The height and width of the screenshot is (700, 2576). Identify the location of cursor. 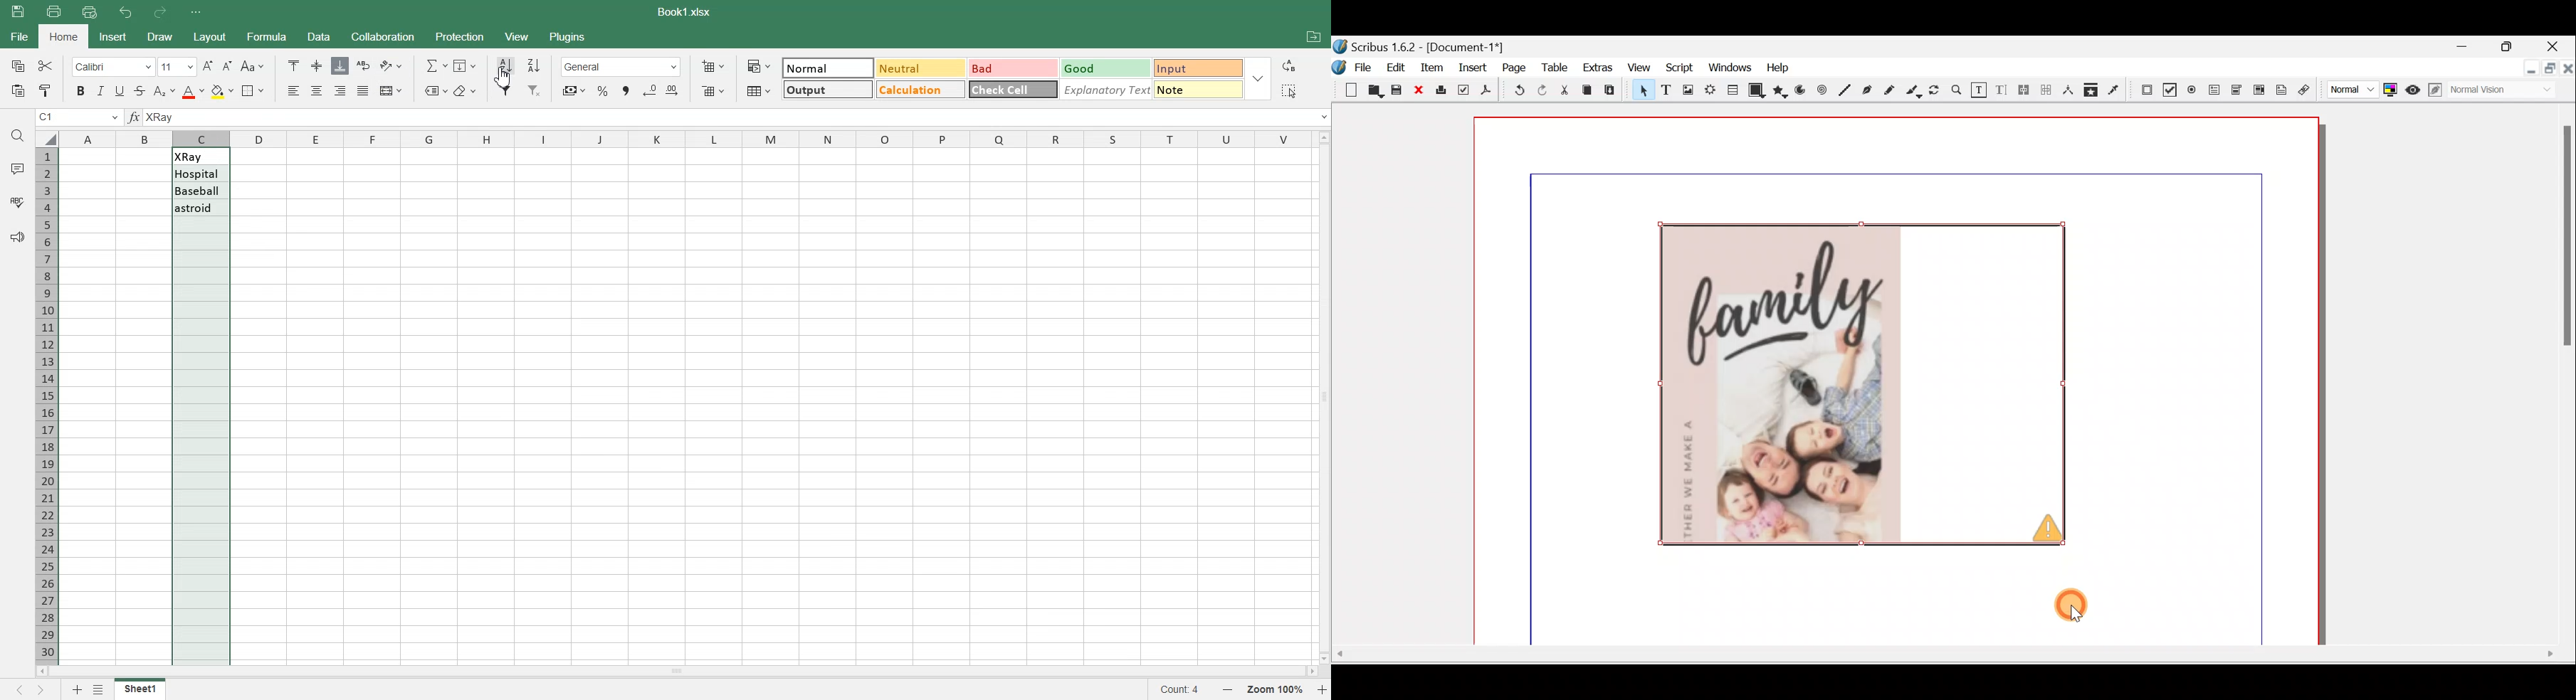
(2073, 604).